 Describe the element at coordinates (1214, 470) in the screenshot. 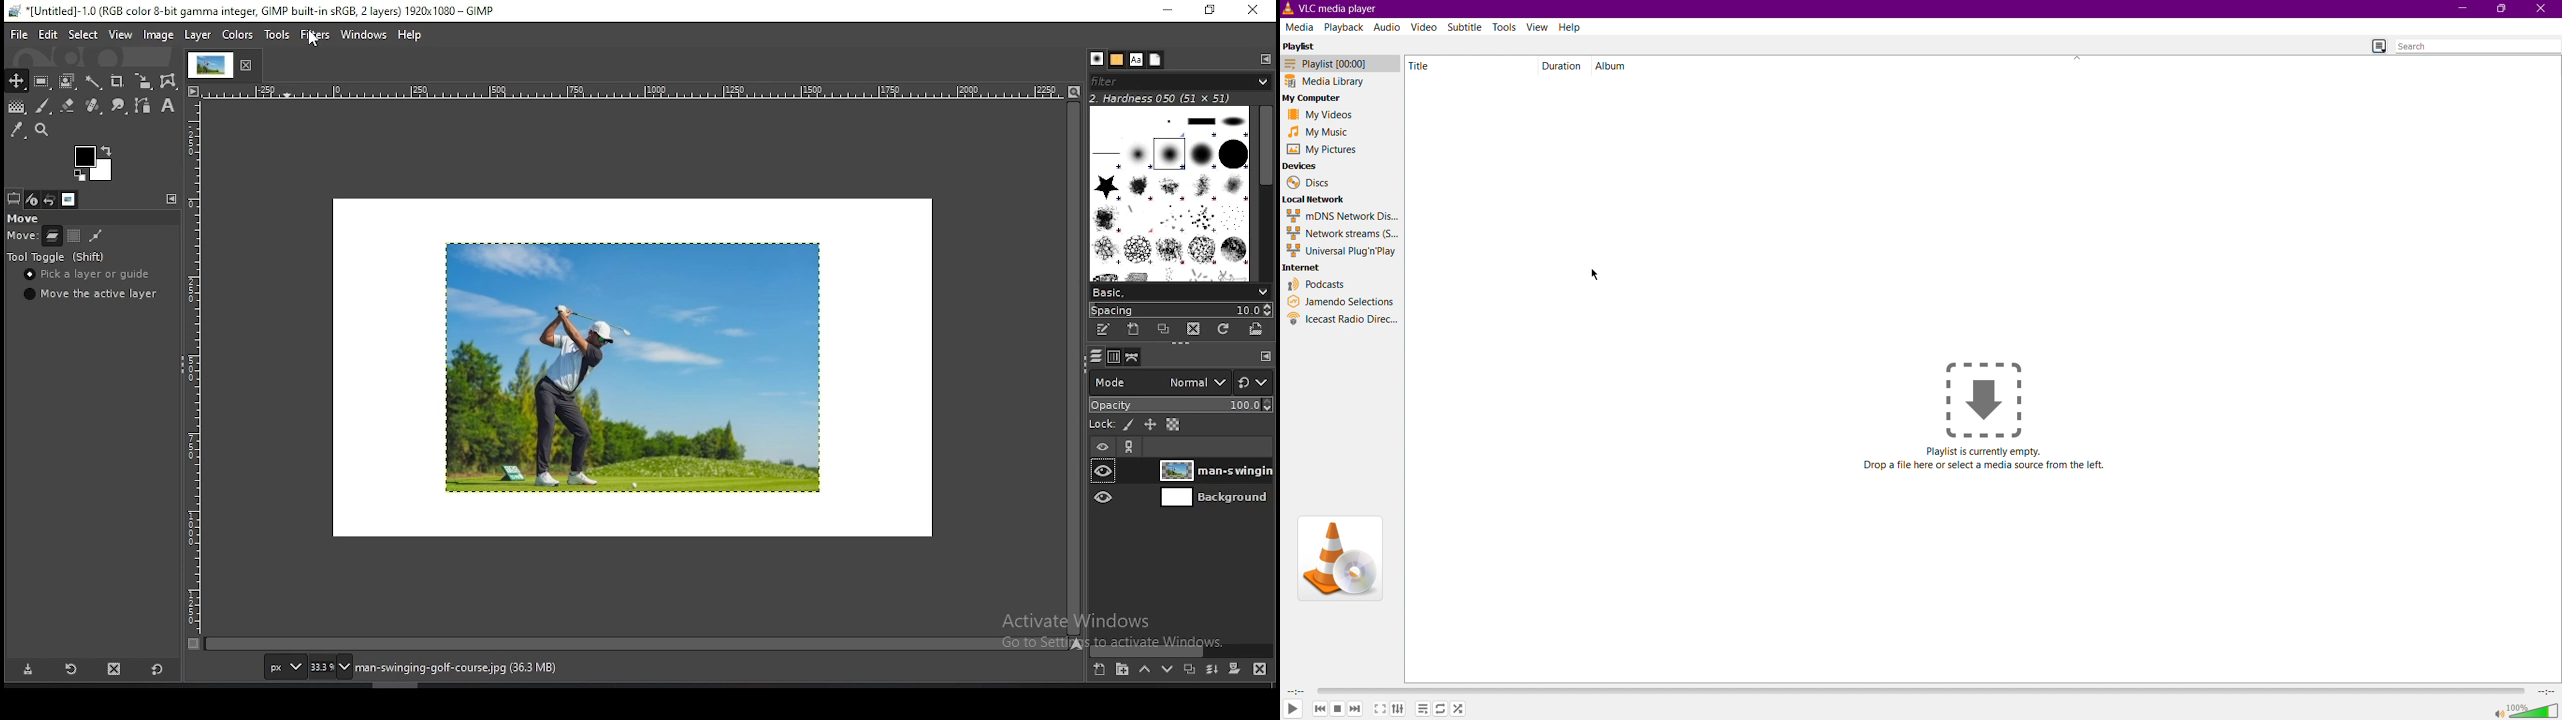

I see `layer` at that location.